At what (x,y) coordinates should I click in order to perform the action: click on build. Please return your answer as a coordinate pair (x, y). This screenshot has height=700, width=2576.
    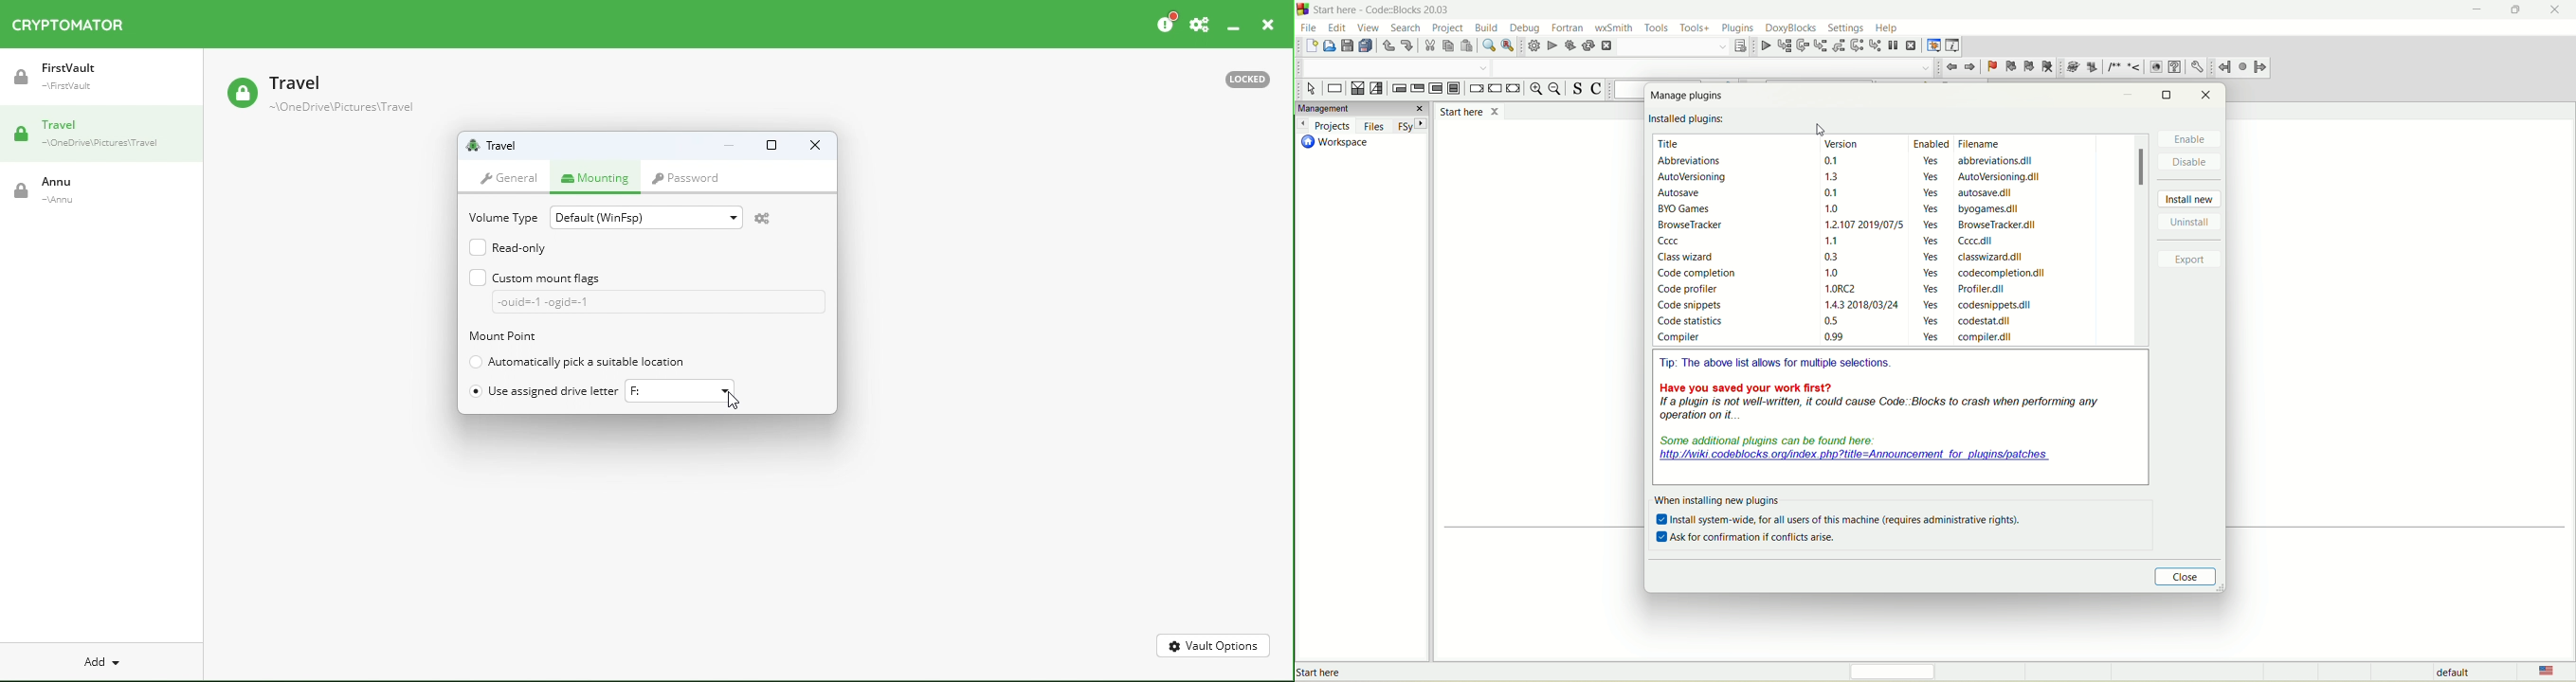
    Looking at the image, I should click on (1532, 47).